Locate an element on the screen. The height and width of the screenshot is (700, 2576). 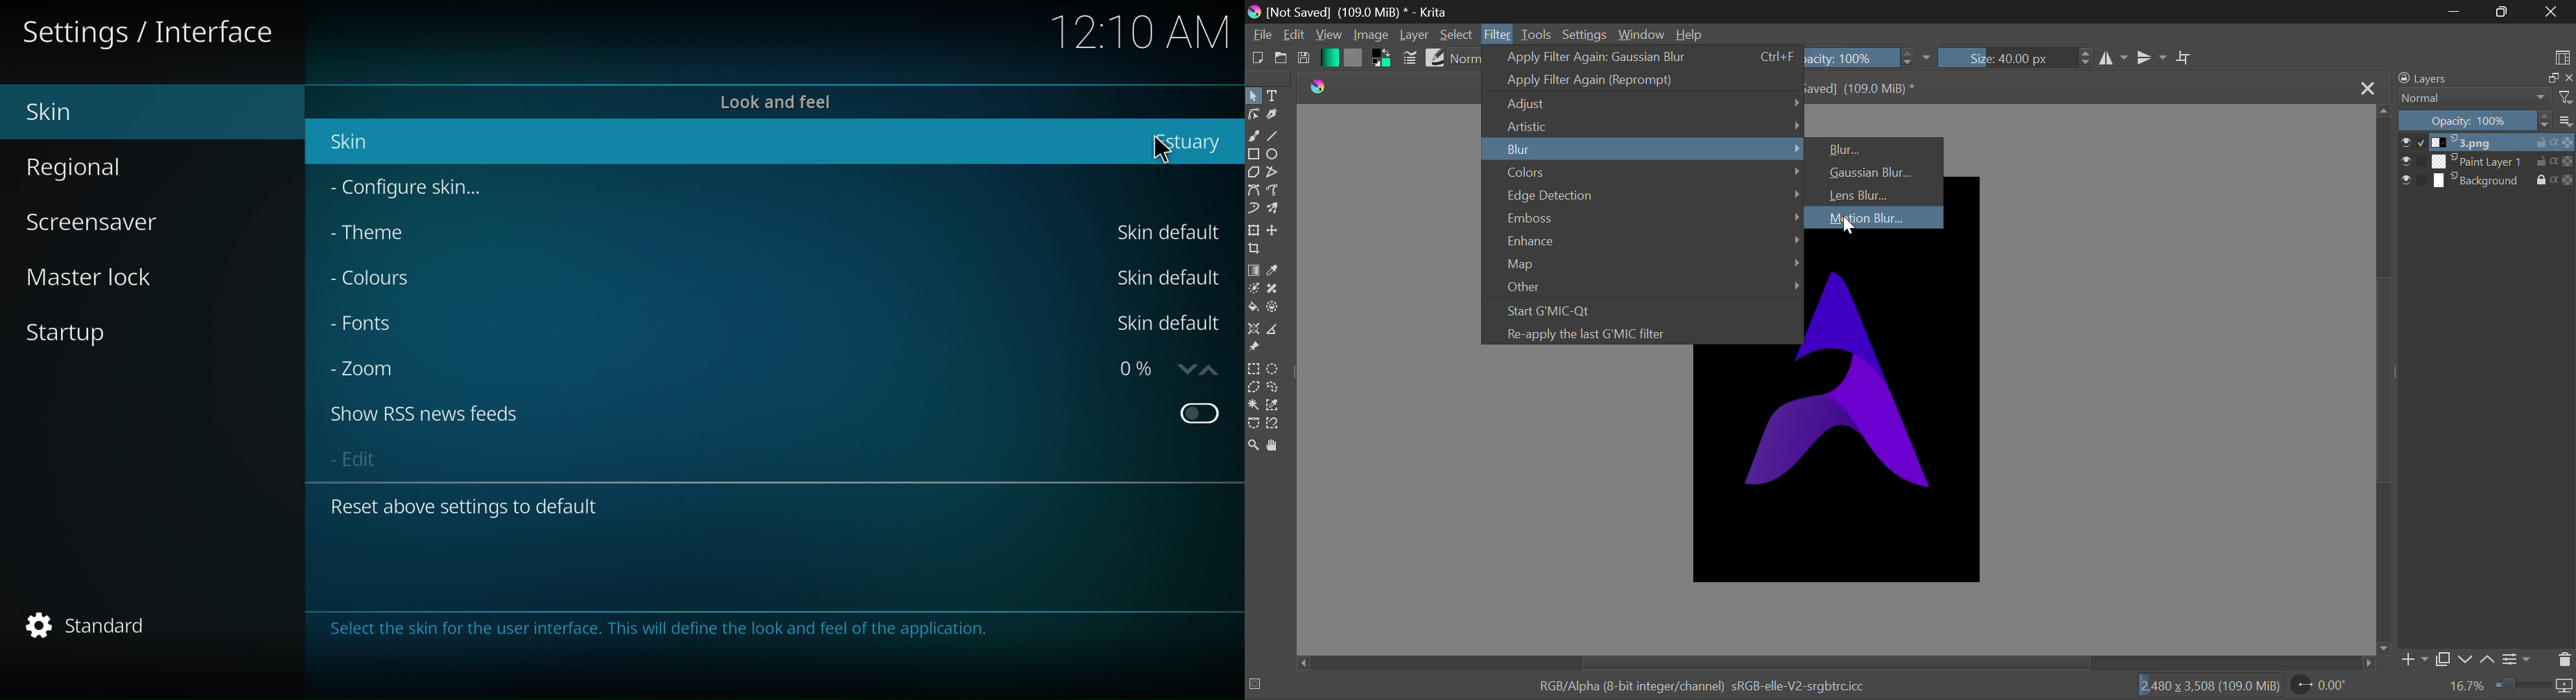
Magnetic Selection Tool is located at coordinates (1274, 426).